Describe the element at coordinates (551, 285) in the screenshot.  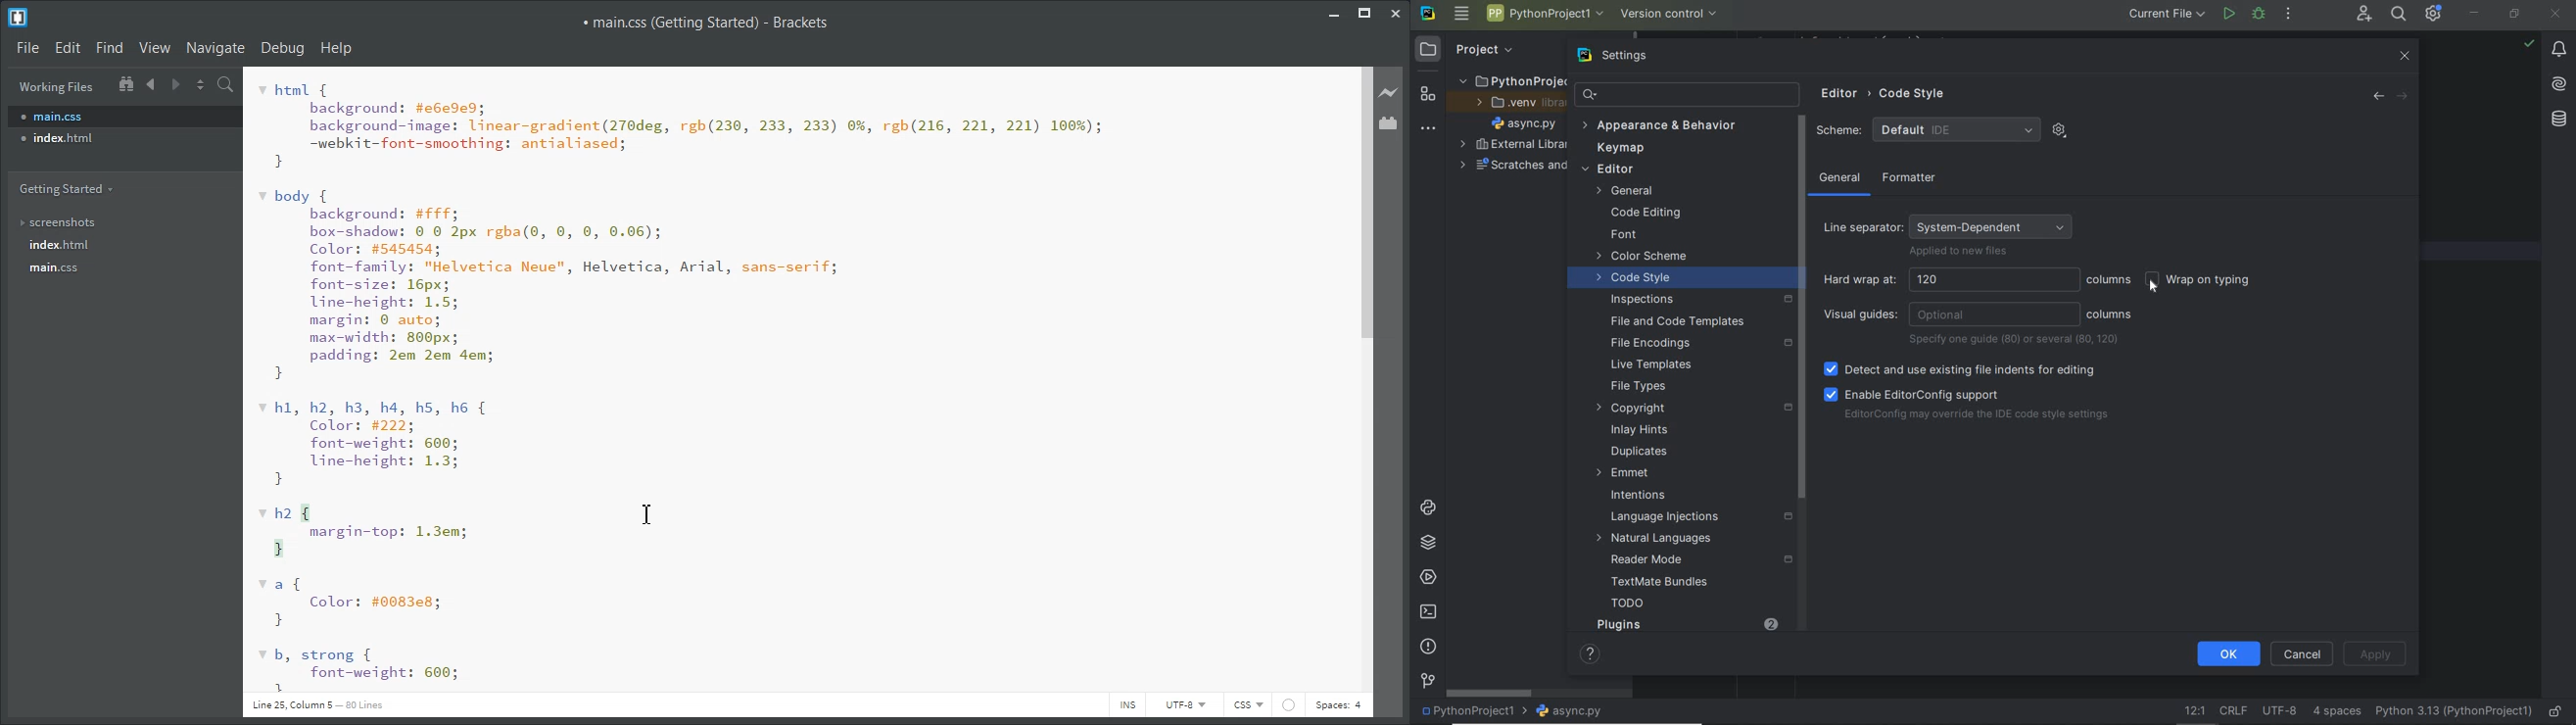
I see `body {
background: #fff;
box-shadow: © © 2px rgba(@, ©, ©, 0.06);
Color: #545454;
font-family: "Helvetica Neue", Helvetica, Arial, sans-serif;
font-size: 16px;
line-height: 1.5;
margin: © auto;
max-width: 808px;
padding: 2em 2em 4em;
}` at that location.